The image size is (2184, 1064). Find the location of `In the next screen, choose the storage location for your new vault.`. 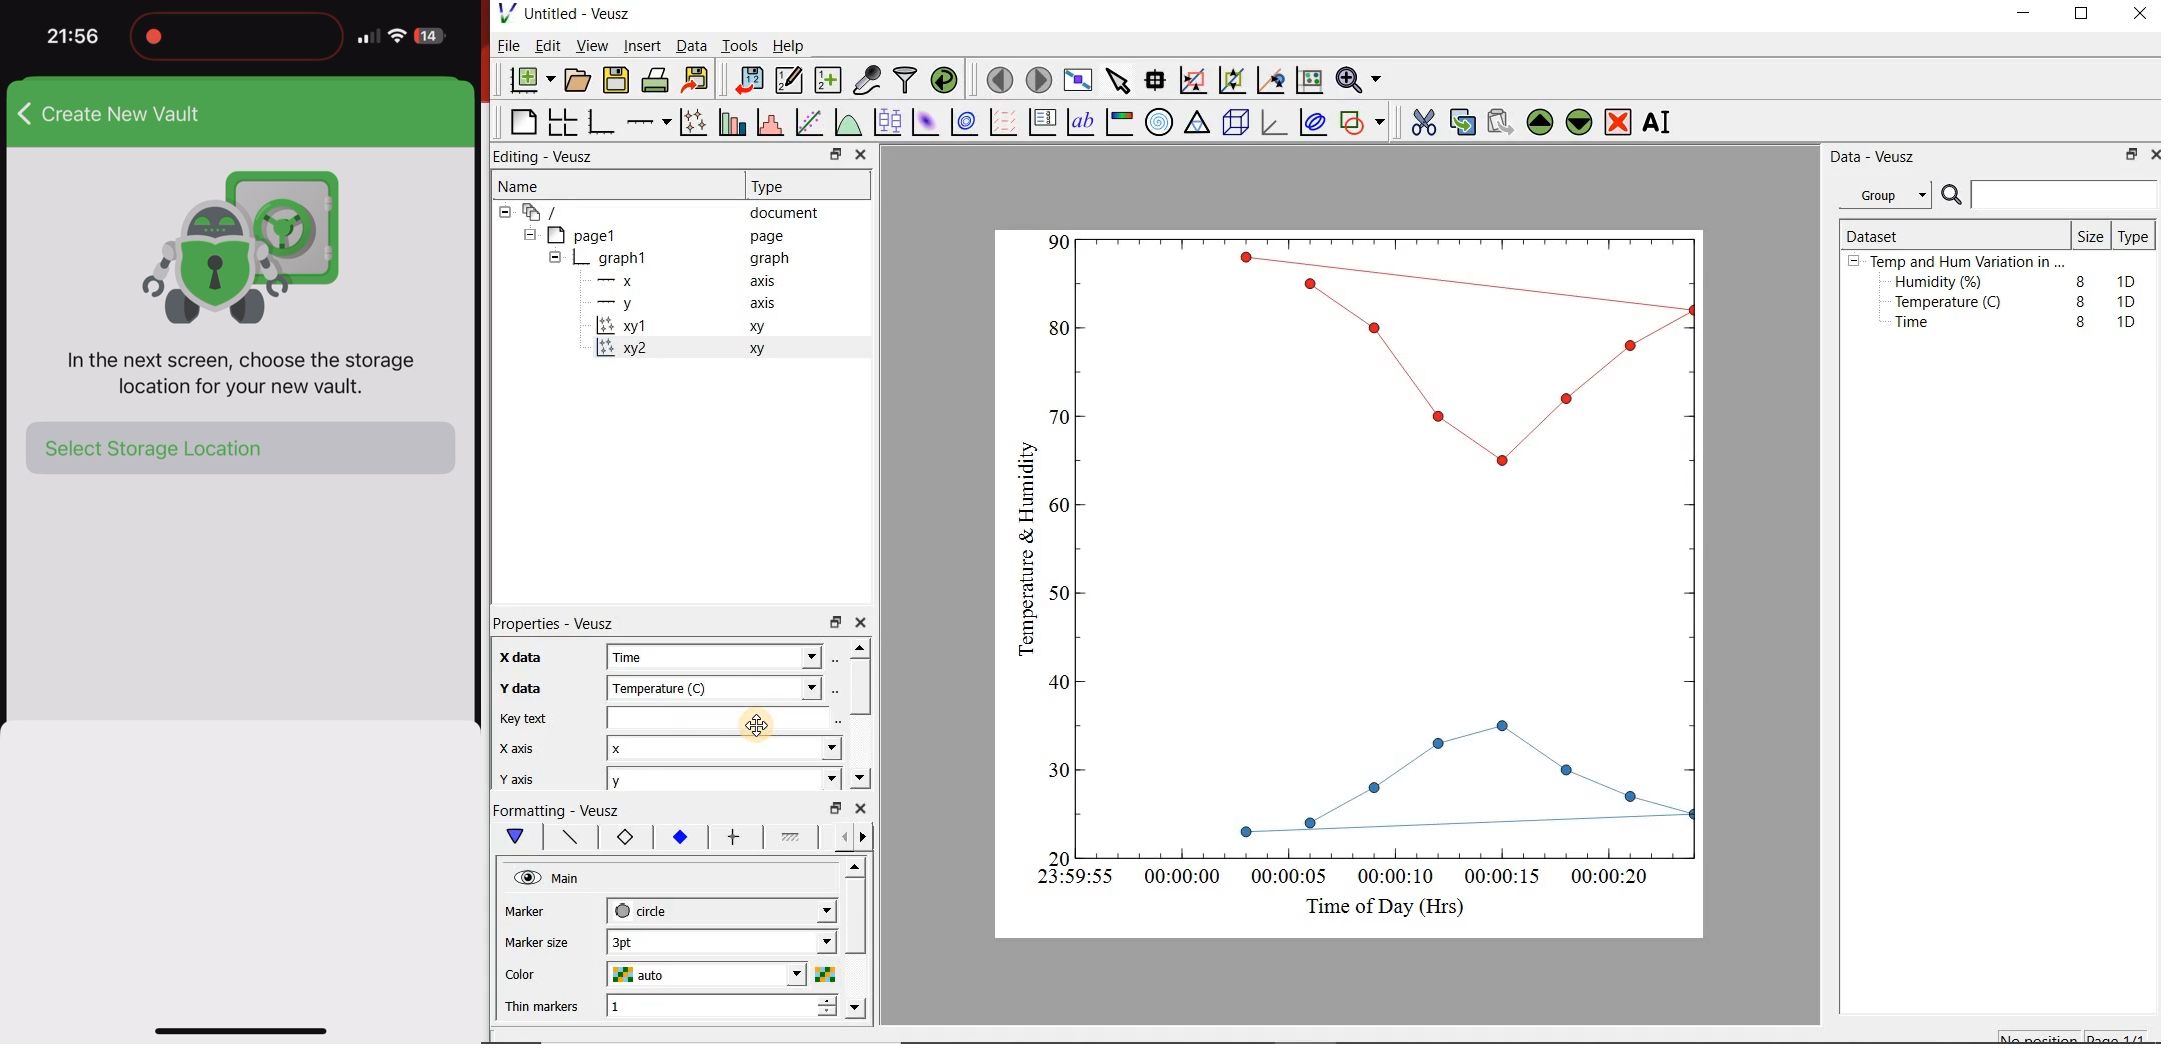

In the next screen, choose the storage location for your new vault. is located at coordinates (238, 371).